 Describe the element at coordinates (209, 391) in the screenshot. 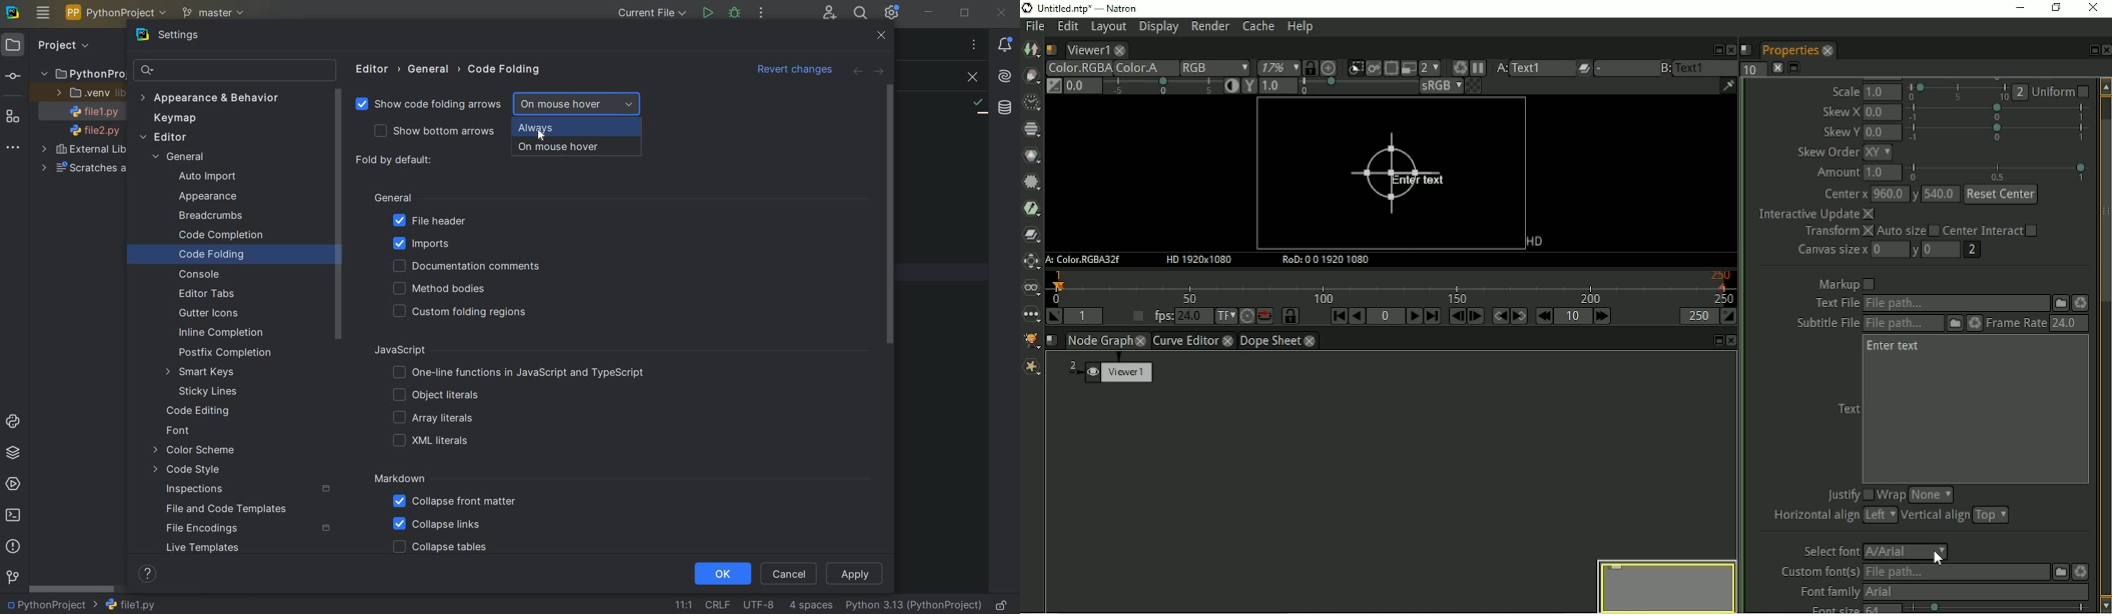

I see `STICKY LINES` at that location.